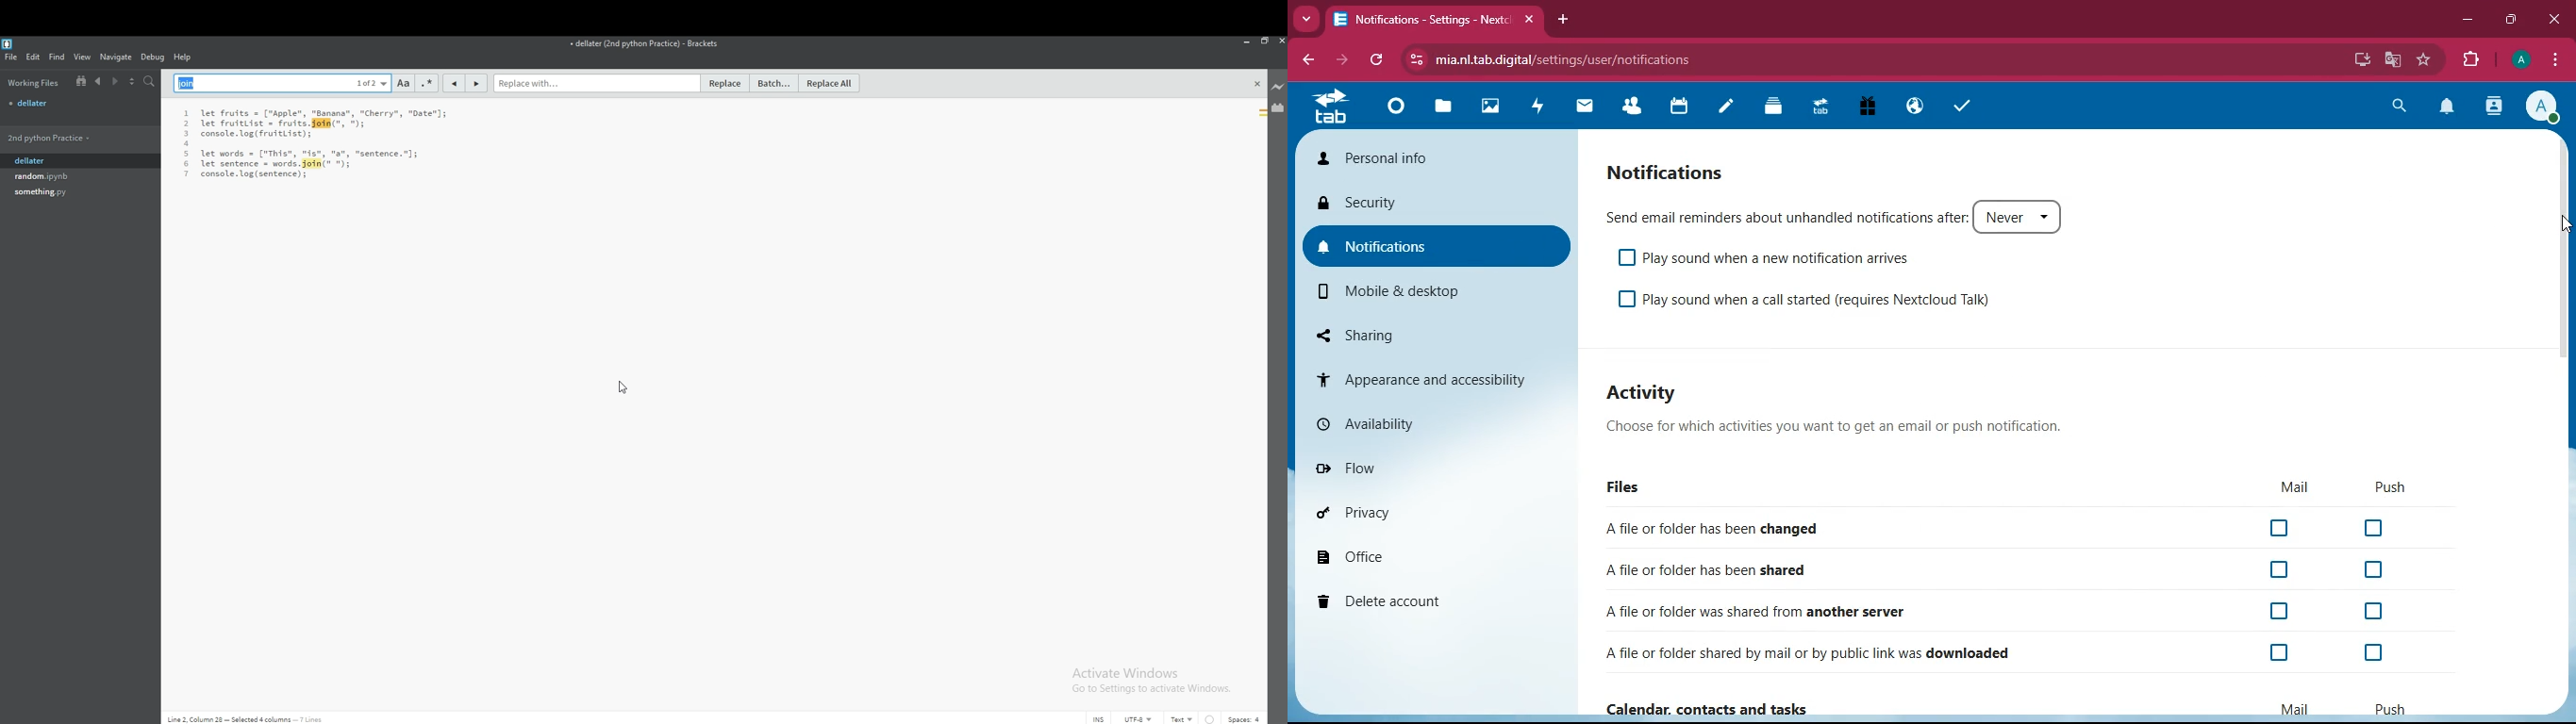 The width and height of the screenshot is (2576, 728). What do you see at coordinates (153, 57) in the screenshot?
I see `debug` at bounding box center [153, 57].